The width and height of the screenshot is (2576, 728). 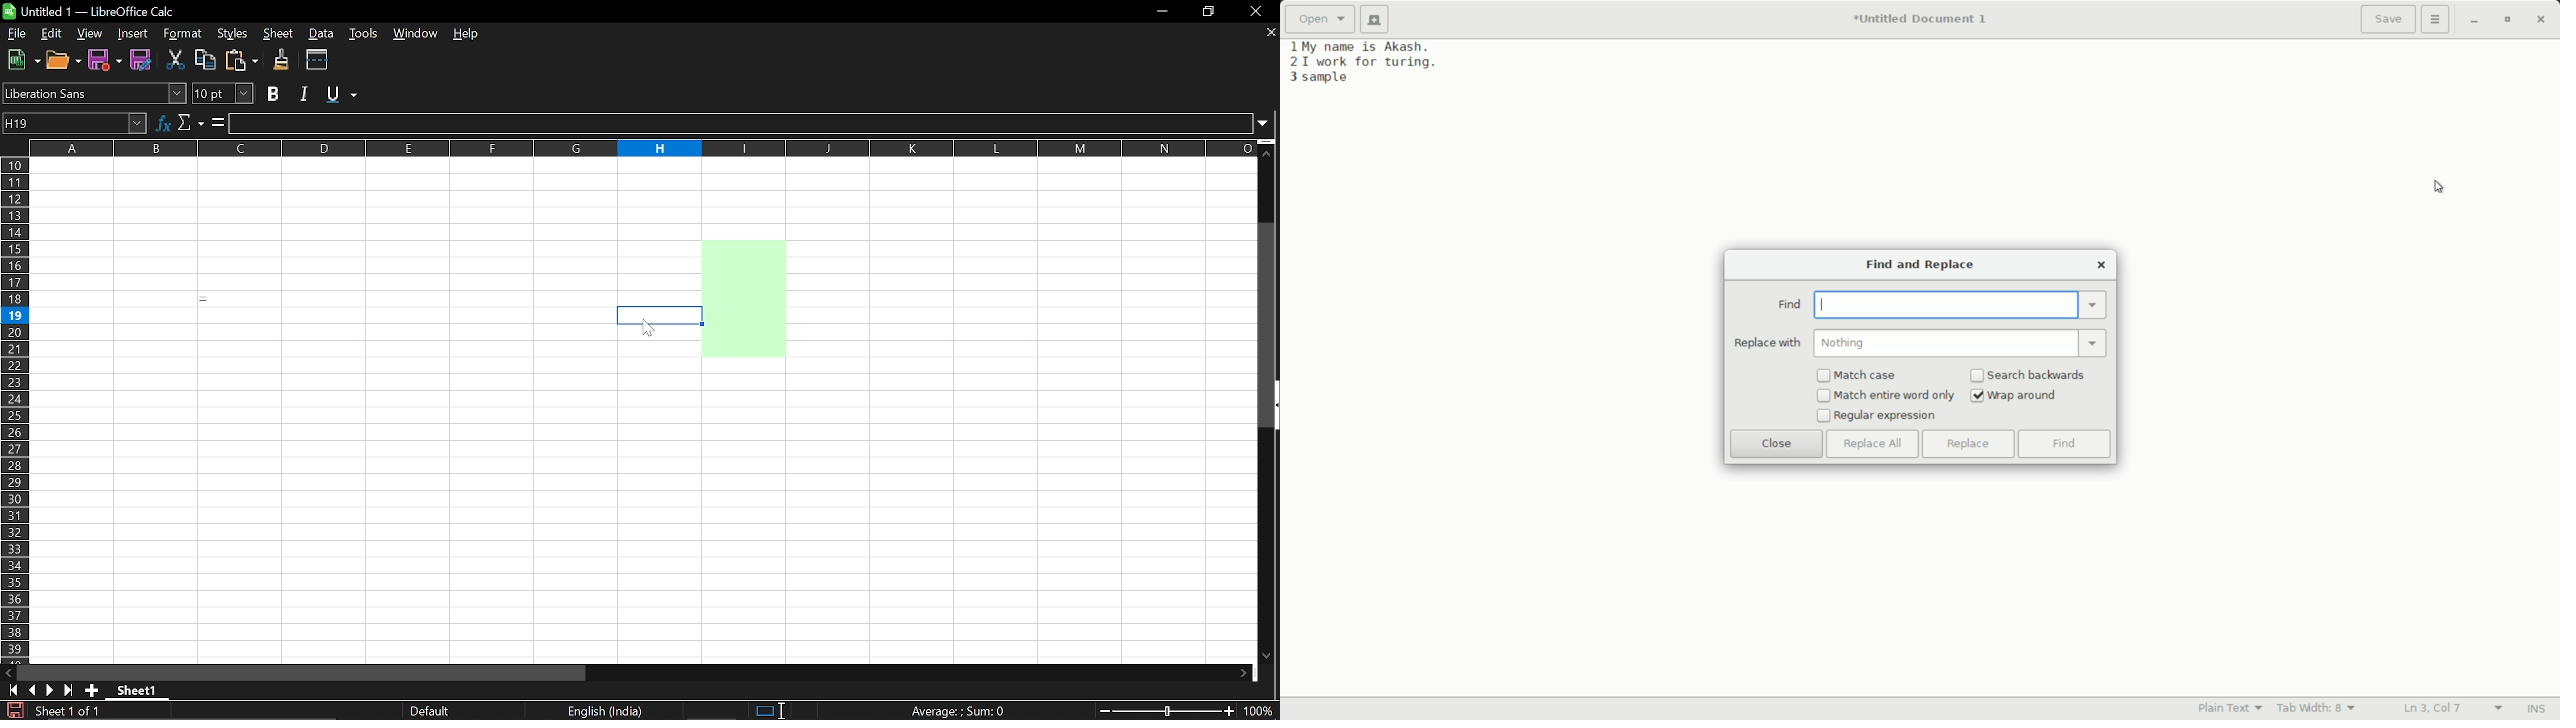 I want to click on Font size, so click(x=225, y=94).